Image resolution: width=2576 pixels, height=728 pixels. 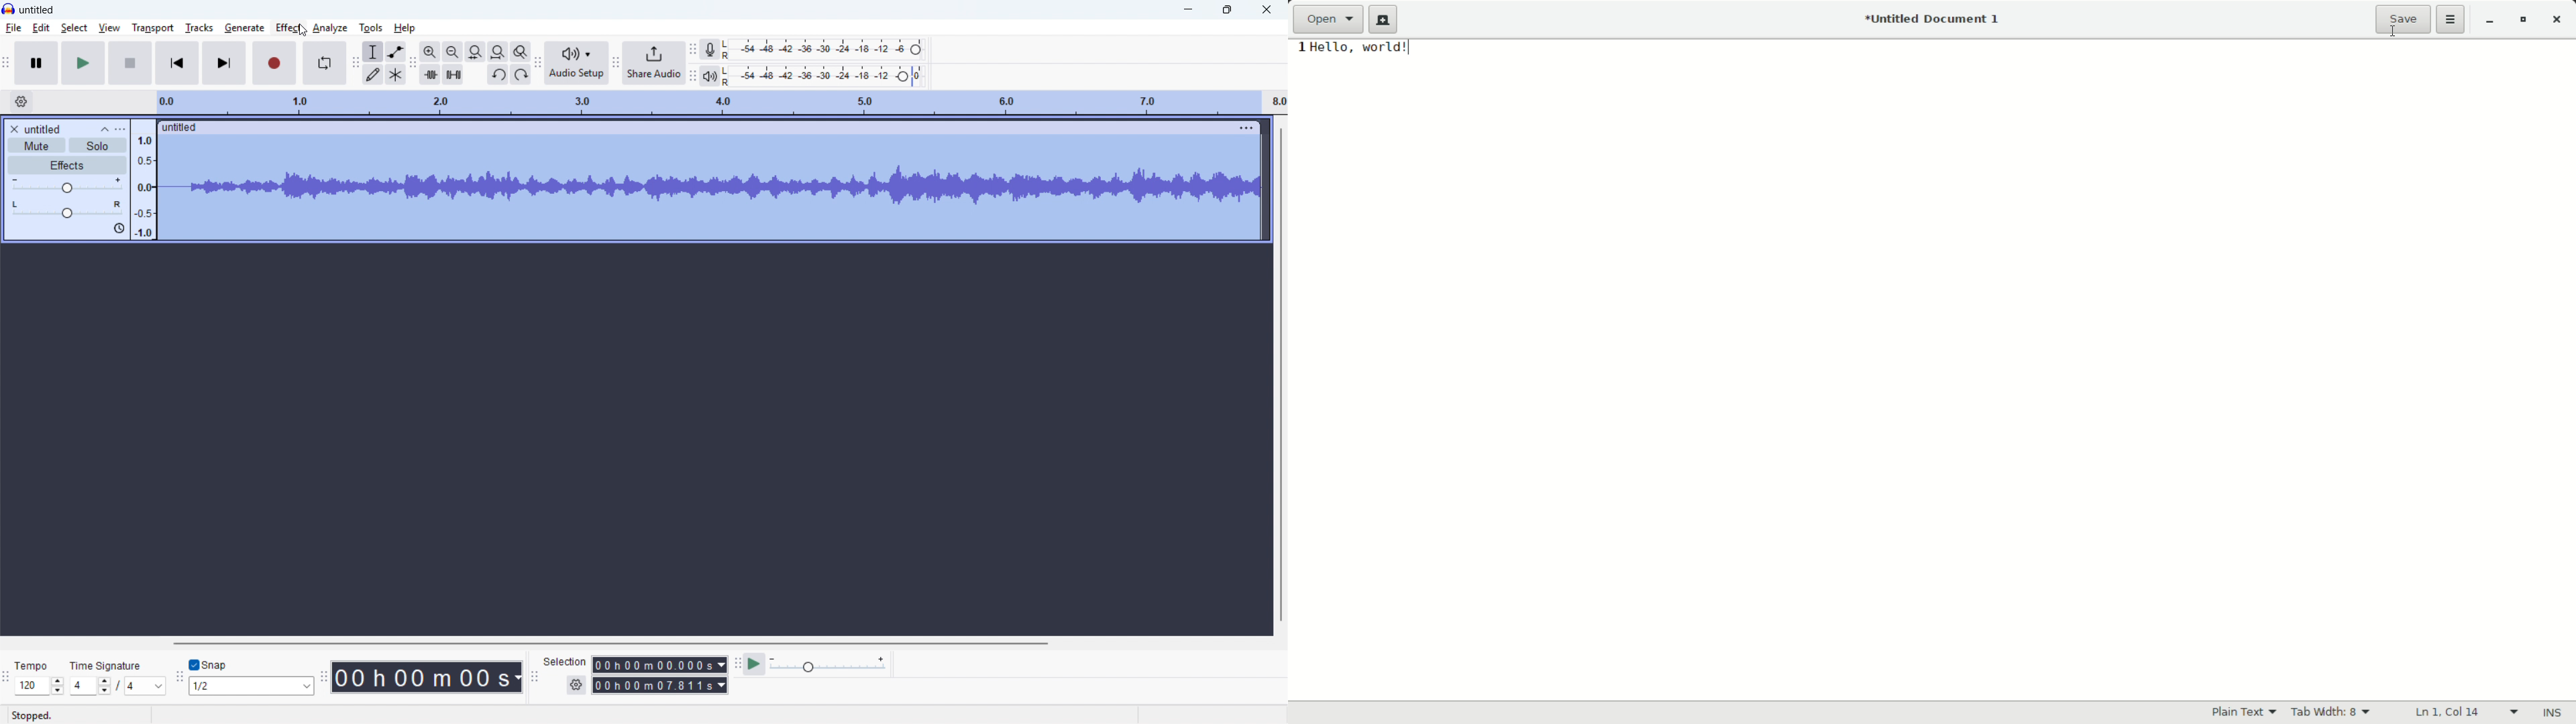 I want to click on Zoom in , so click(x=429, y=52).